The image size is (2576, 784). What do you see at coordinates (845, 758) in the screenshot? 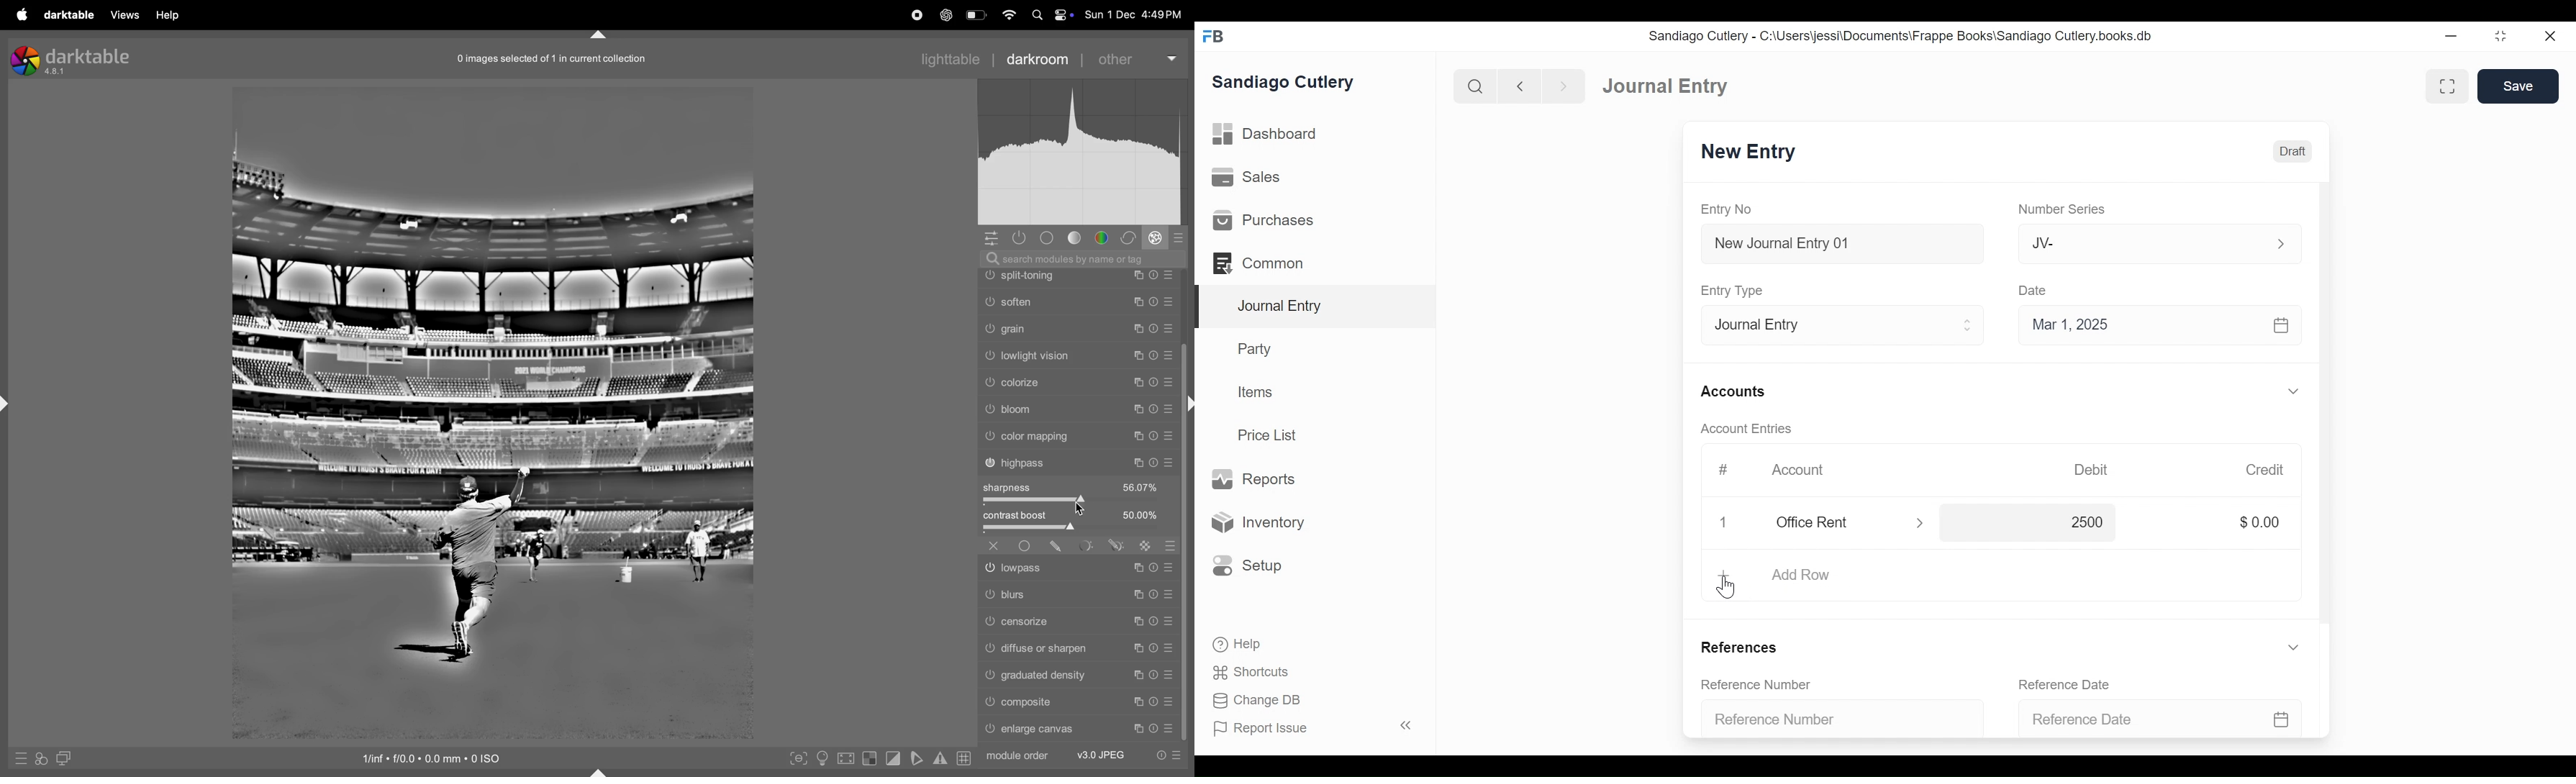
I see `toggle high processing quality` at bounding box center [845, 758].